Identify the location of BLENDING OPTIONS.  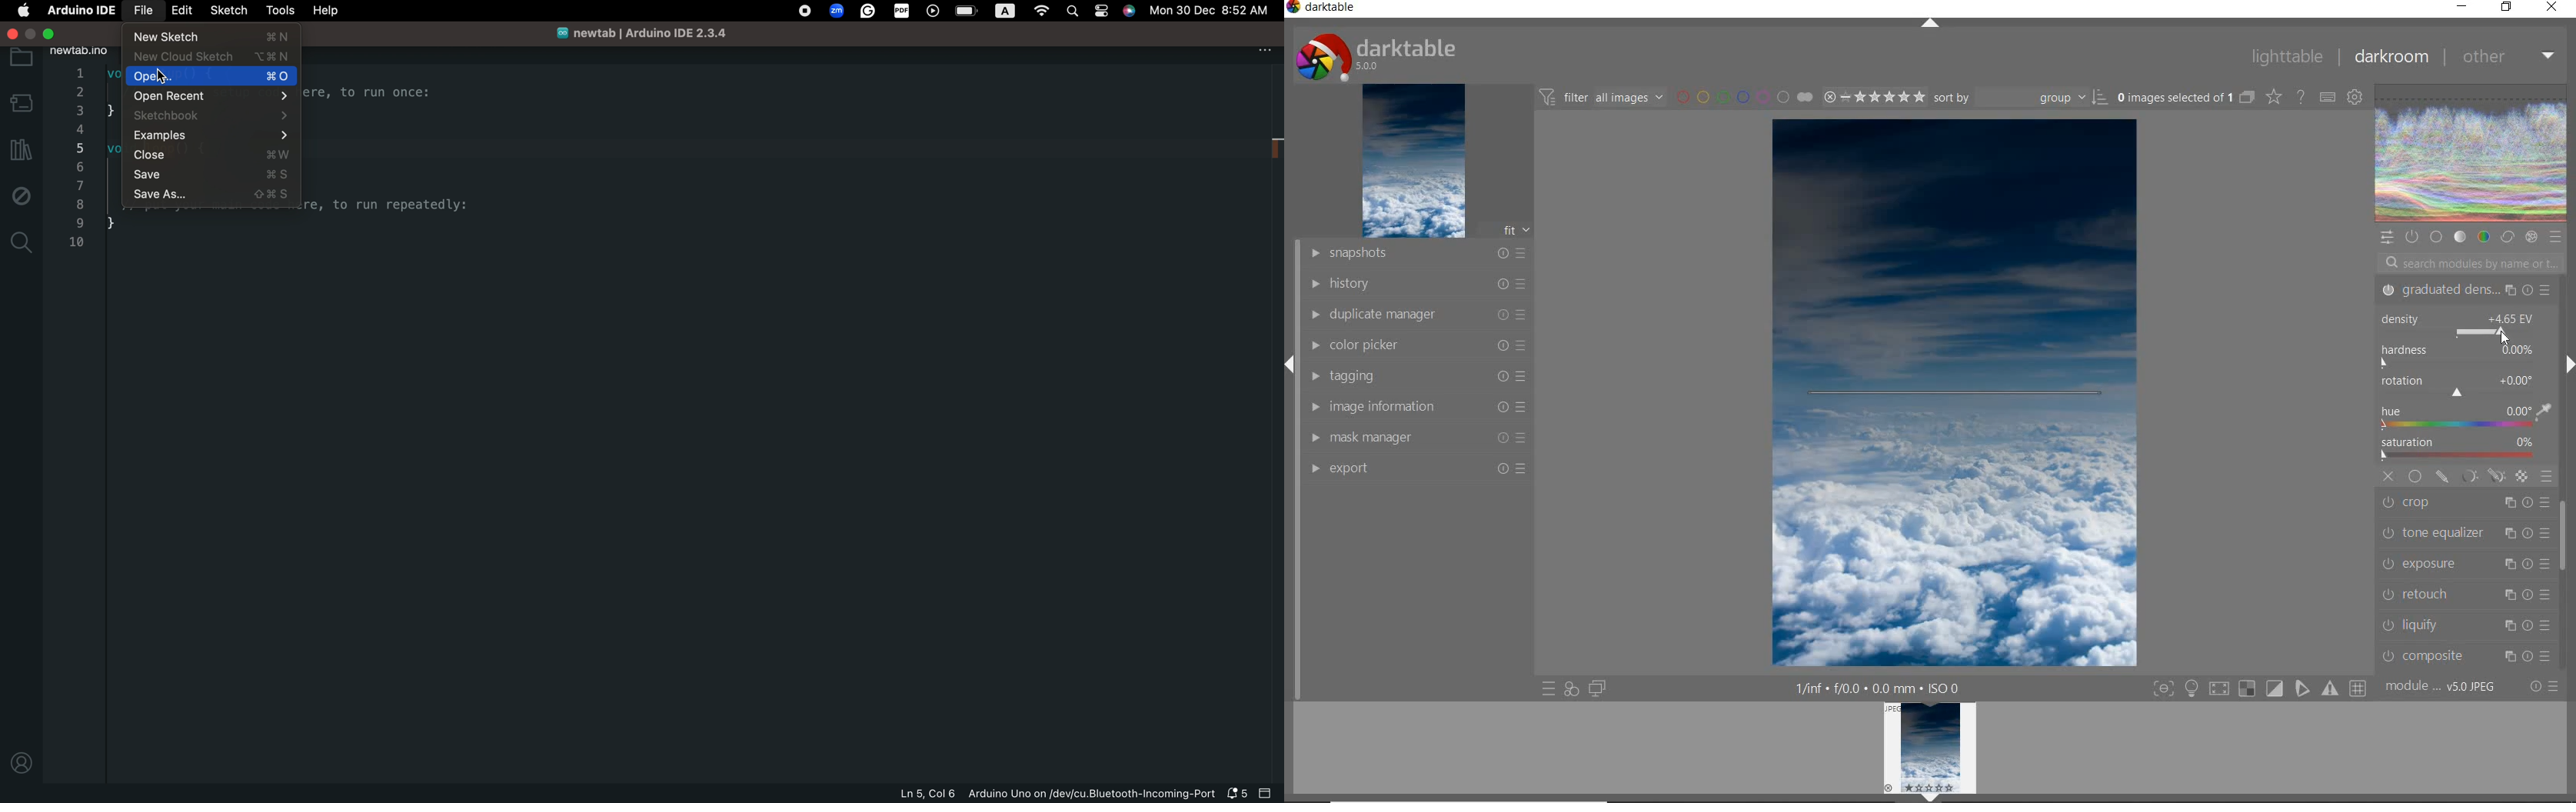
(2546, 476).